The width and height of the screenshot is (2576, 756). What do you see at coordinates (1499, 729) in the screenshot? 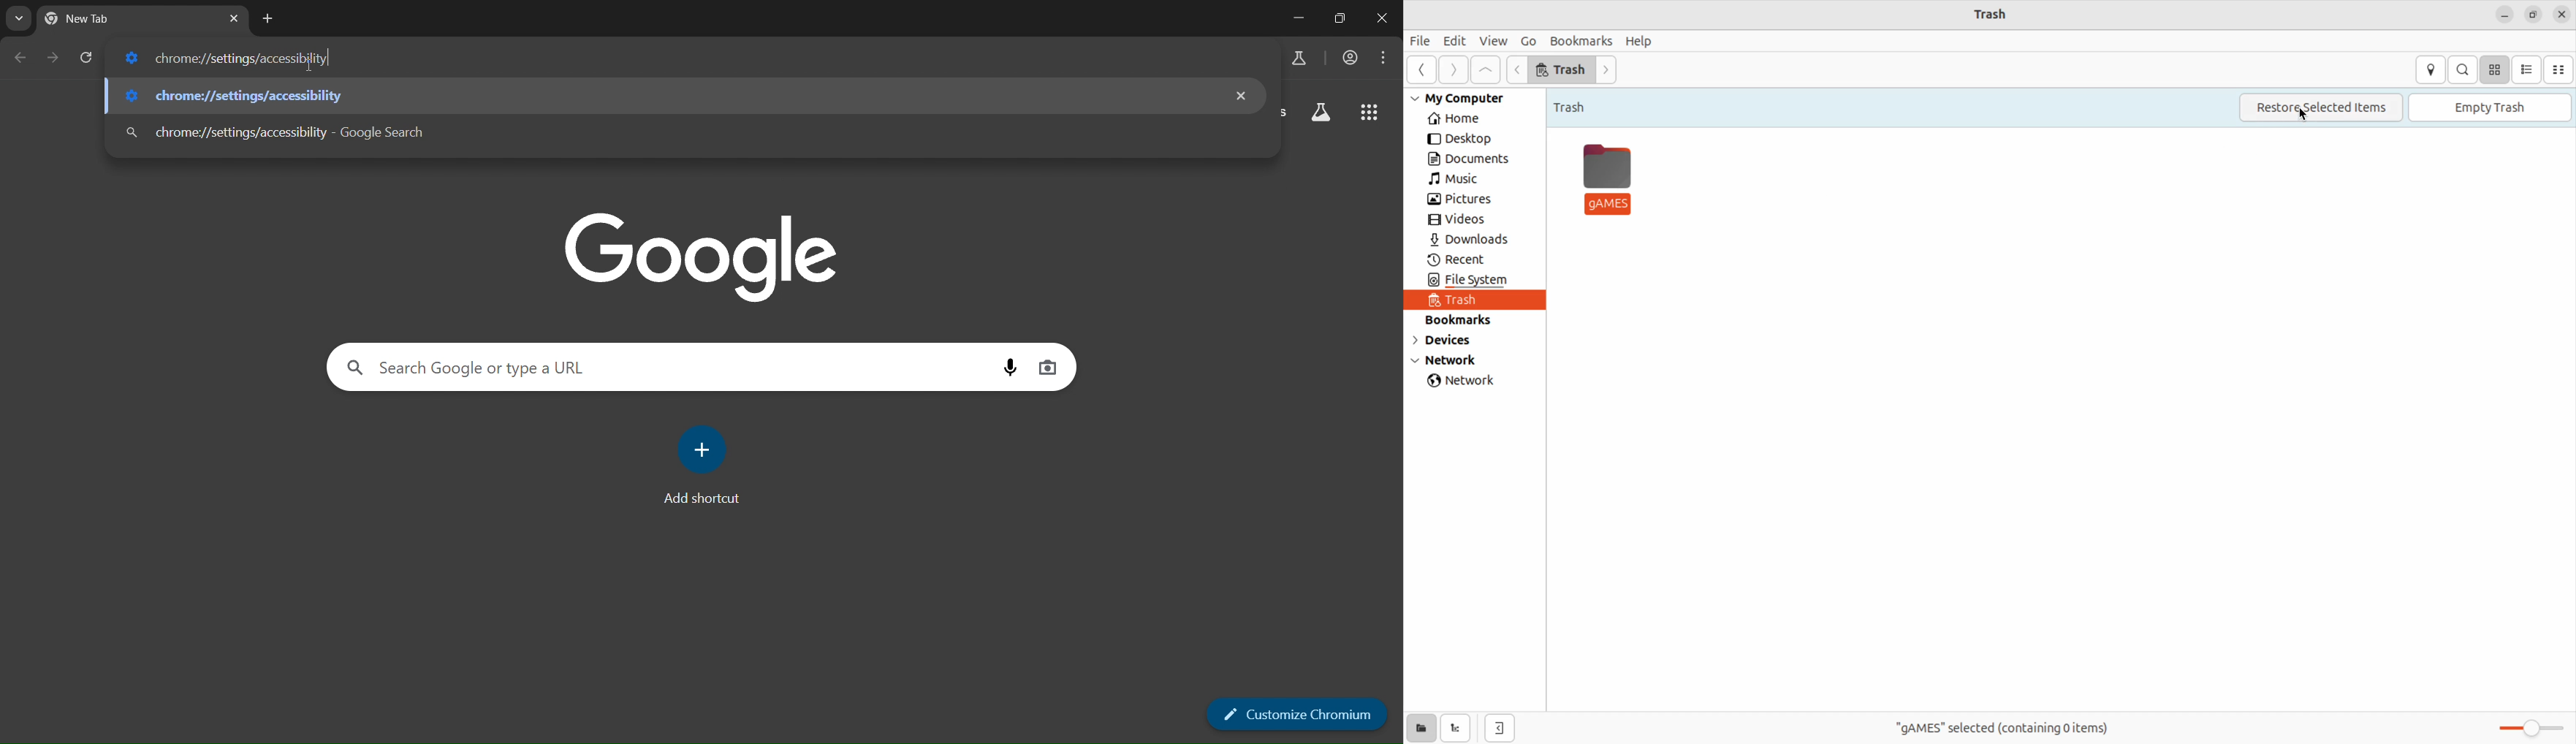
I see `hid side bar` at bounding box center [1499, 729].